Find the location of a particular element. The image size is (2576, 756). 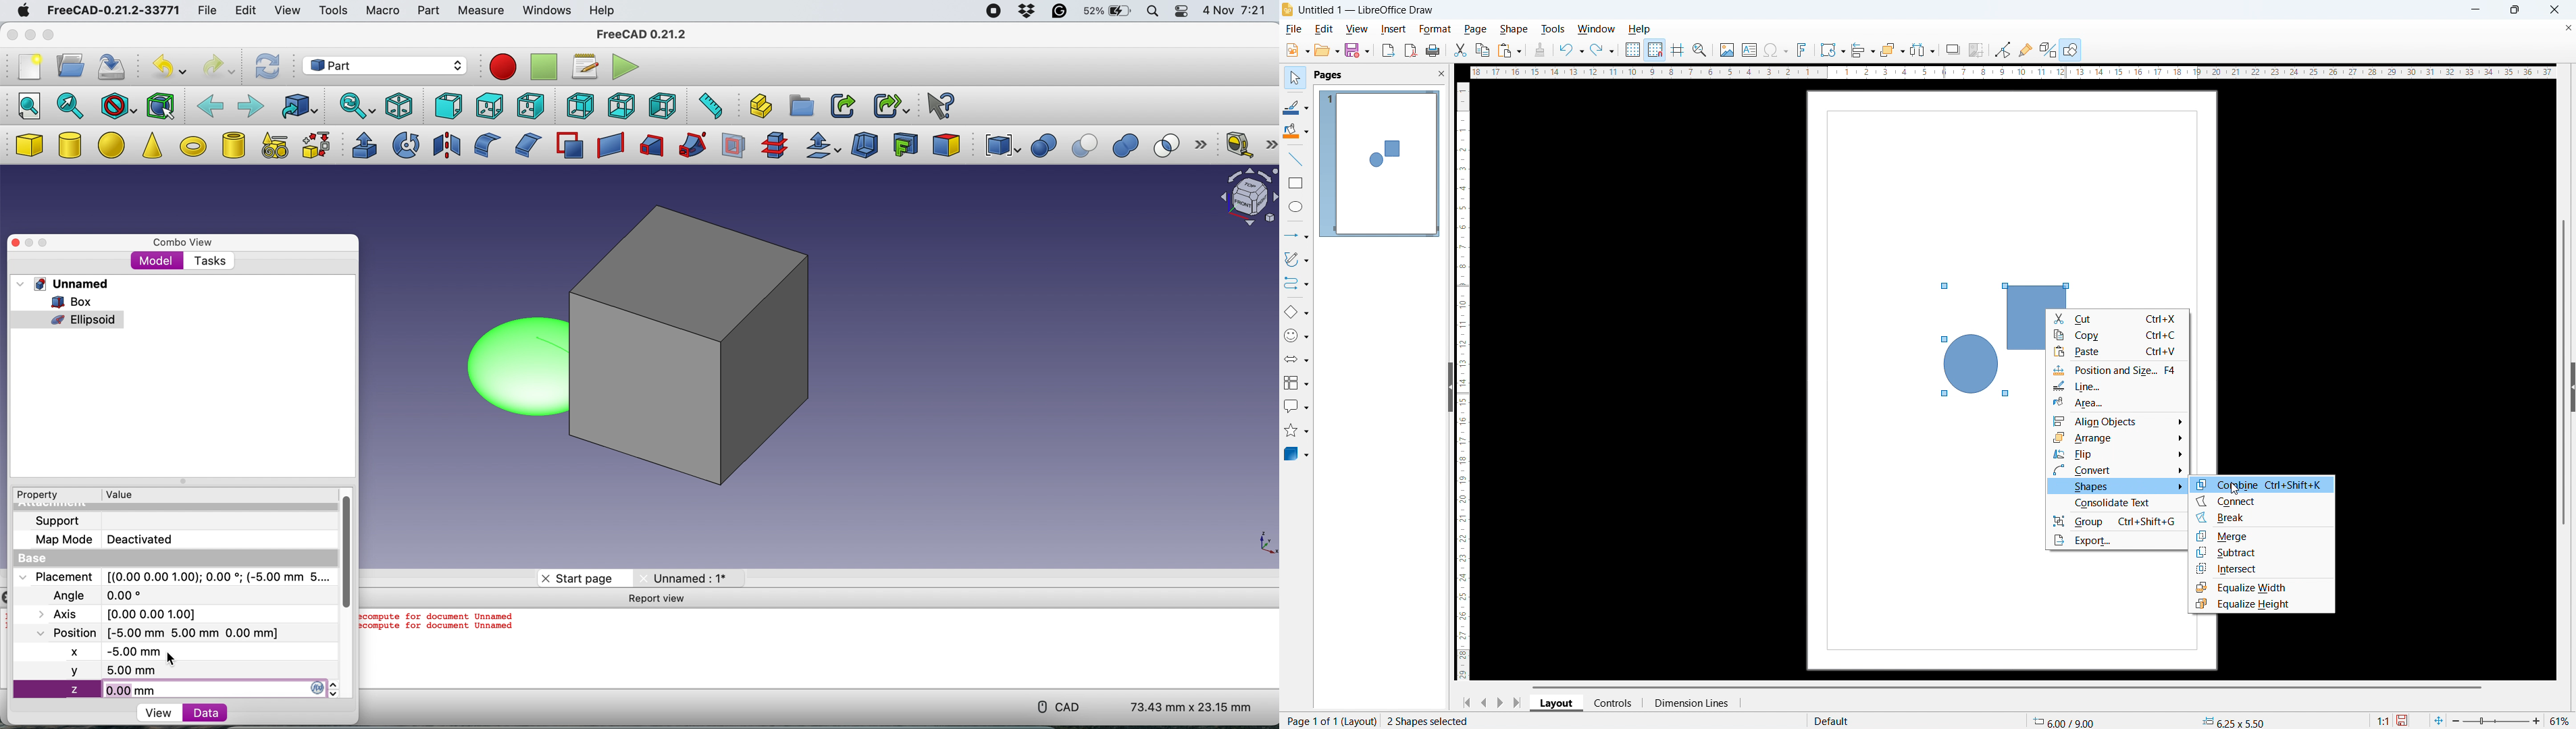

left is located at coordinates (665, 106).